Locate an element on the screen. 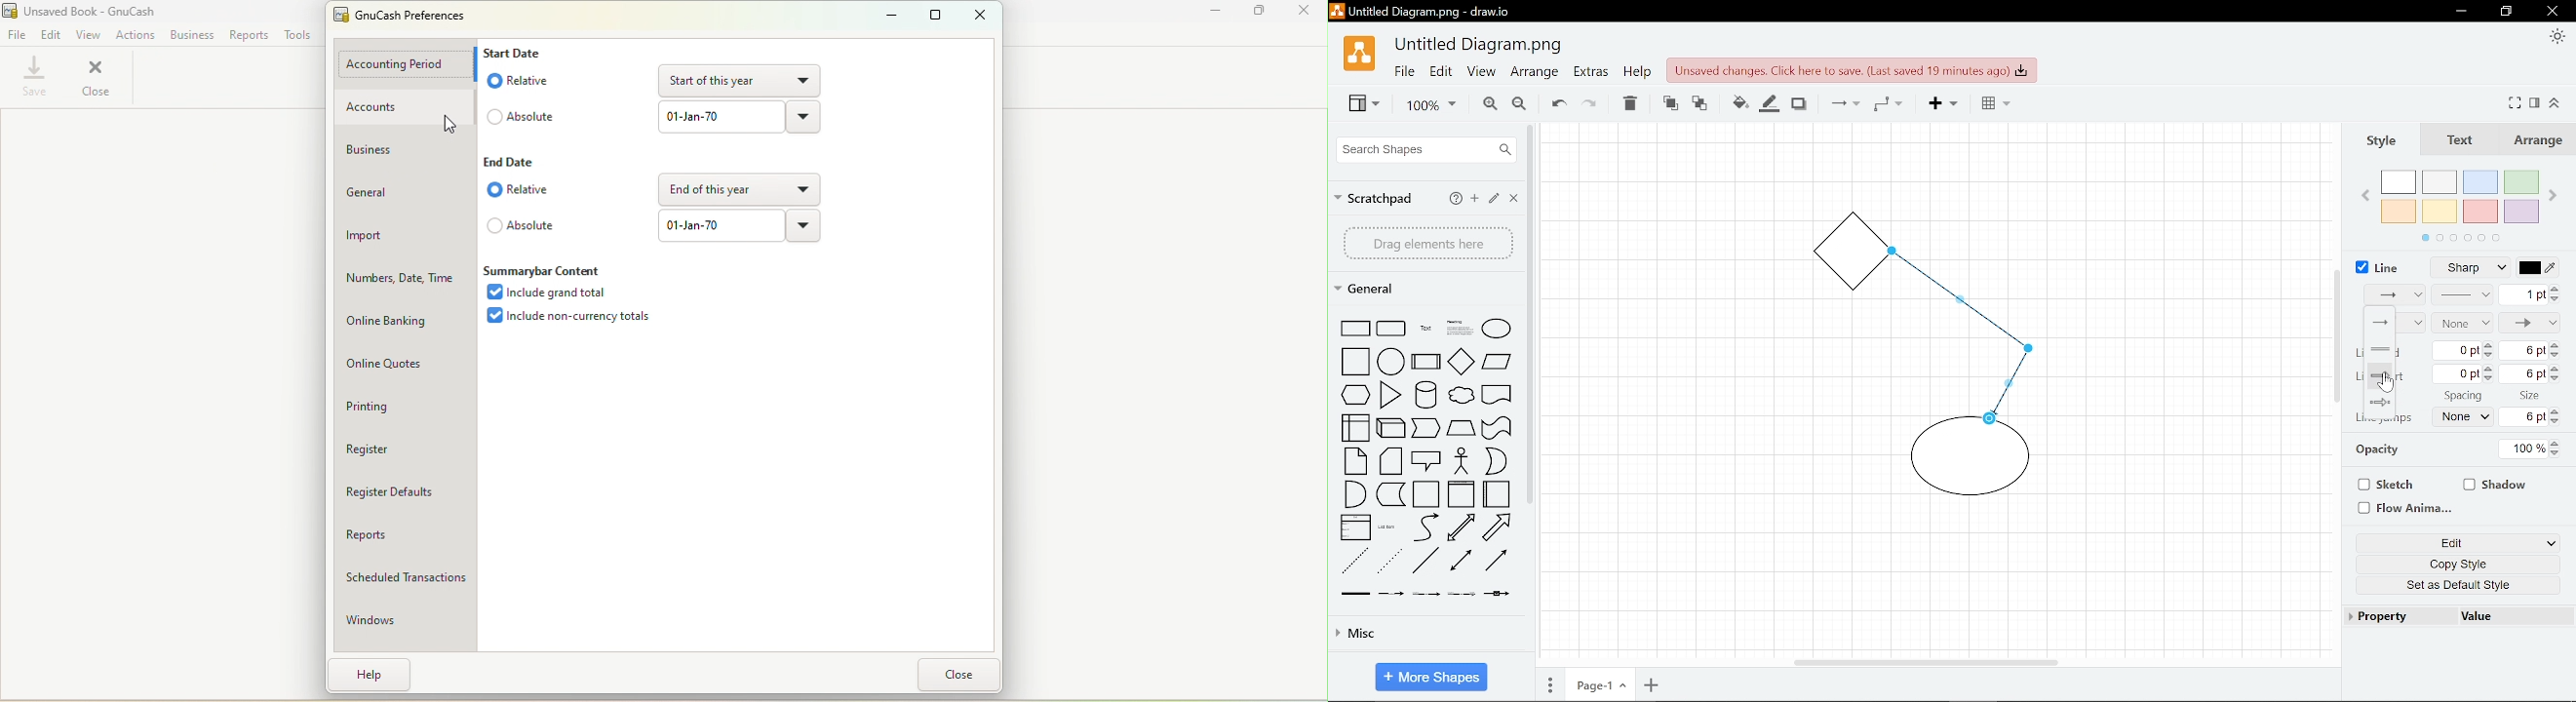 Image resolution: width=2576 pixels, height=728 pixels. Summarybar content is located at coordinates (545, 272).